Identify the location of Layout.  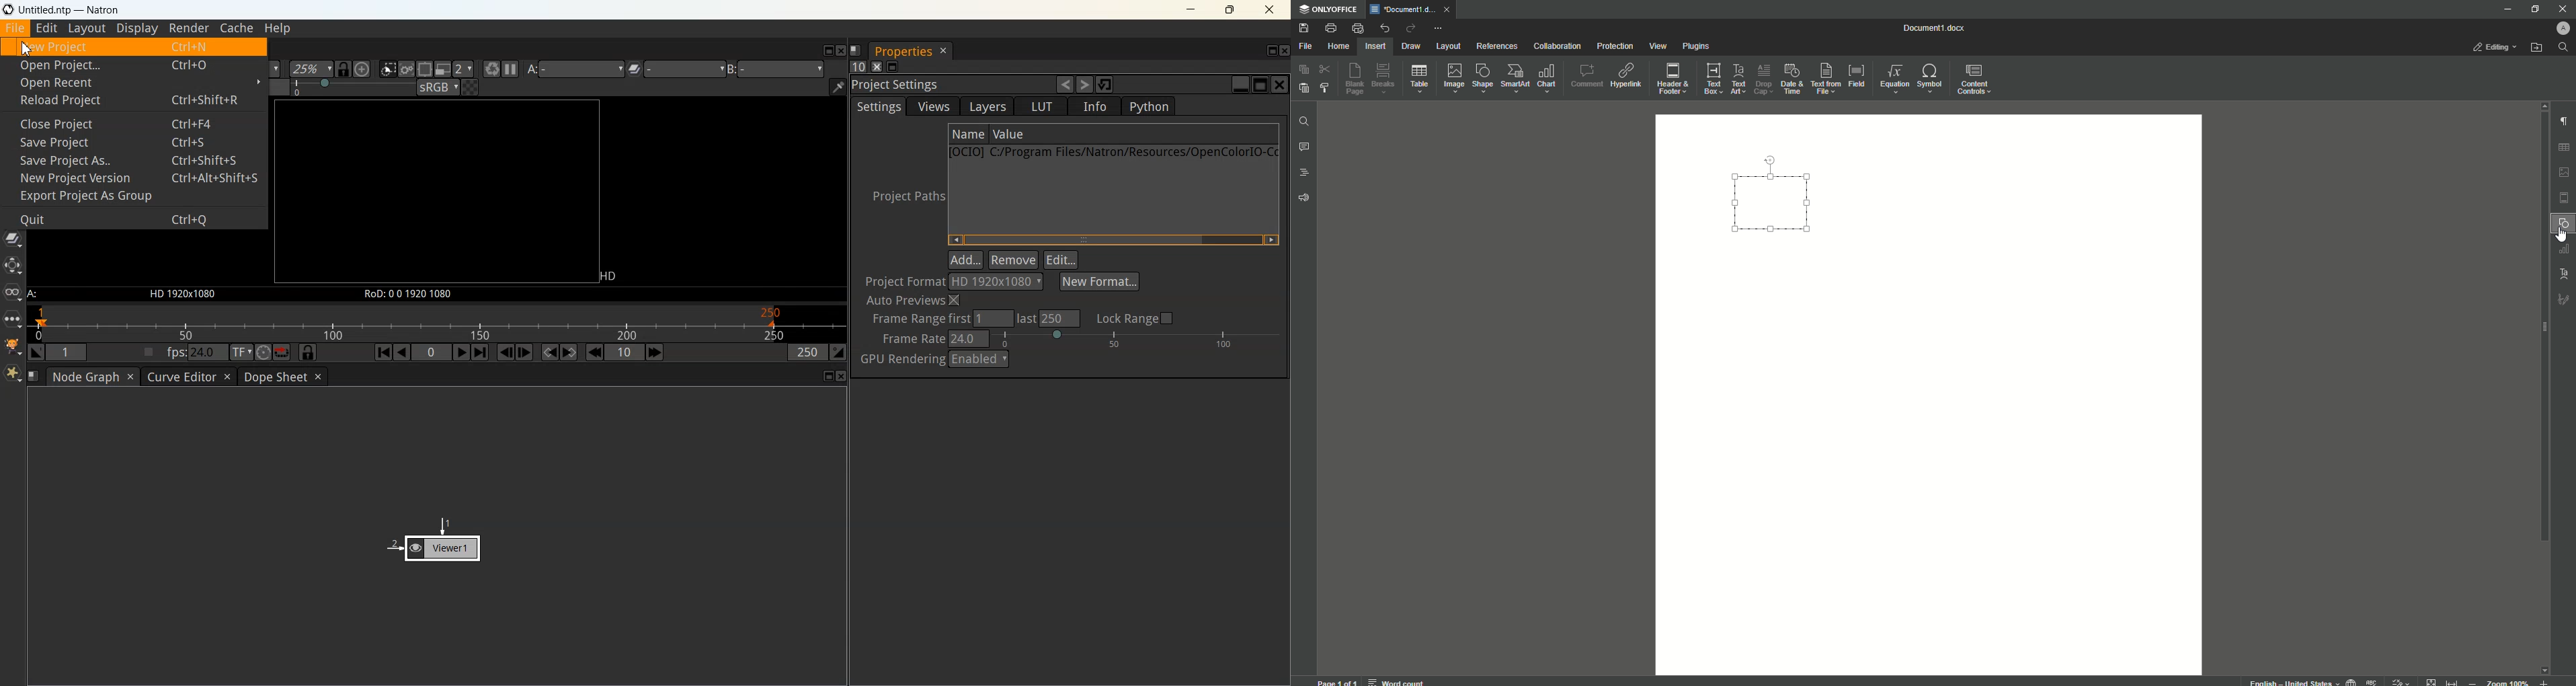
(1448, 46).